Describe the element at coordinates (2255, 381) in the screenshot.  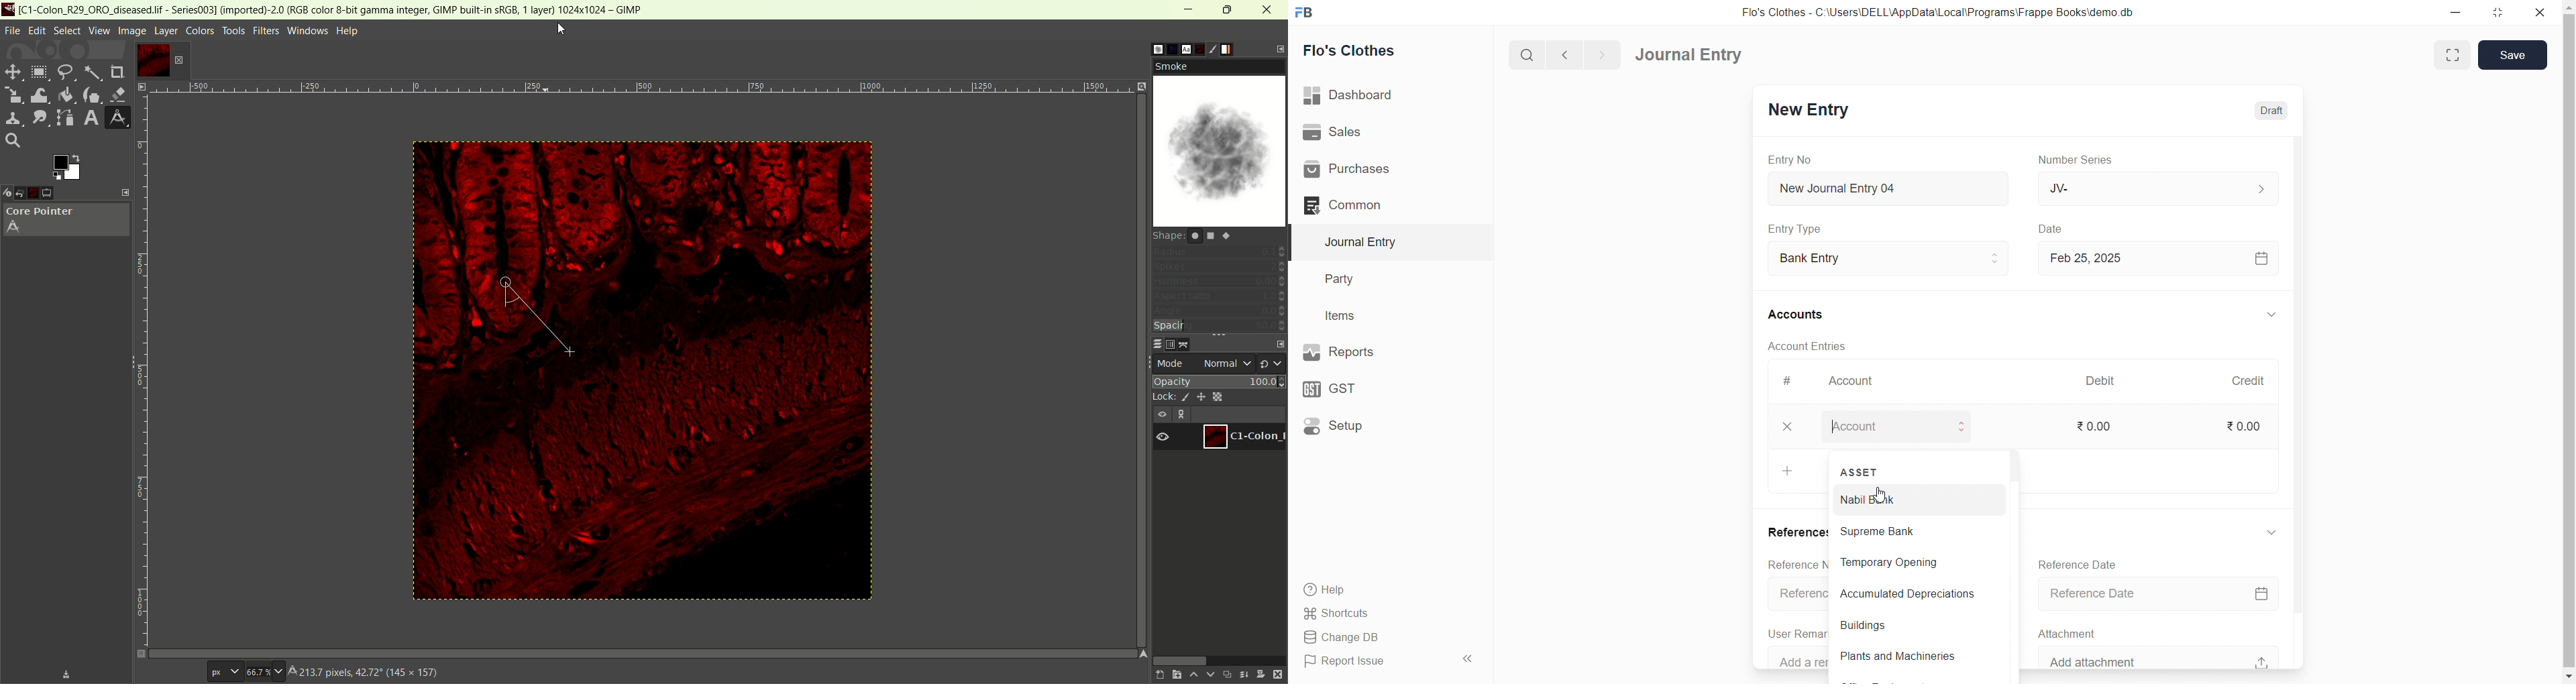
I see `Credit` at that location.